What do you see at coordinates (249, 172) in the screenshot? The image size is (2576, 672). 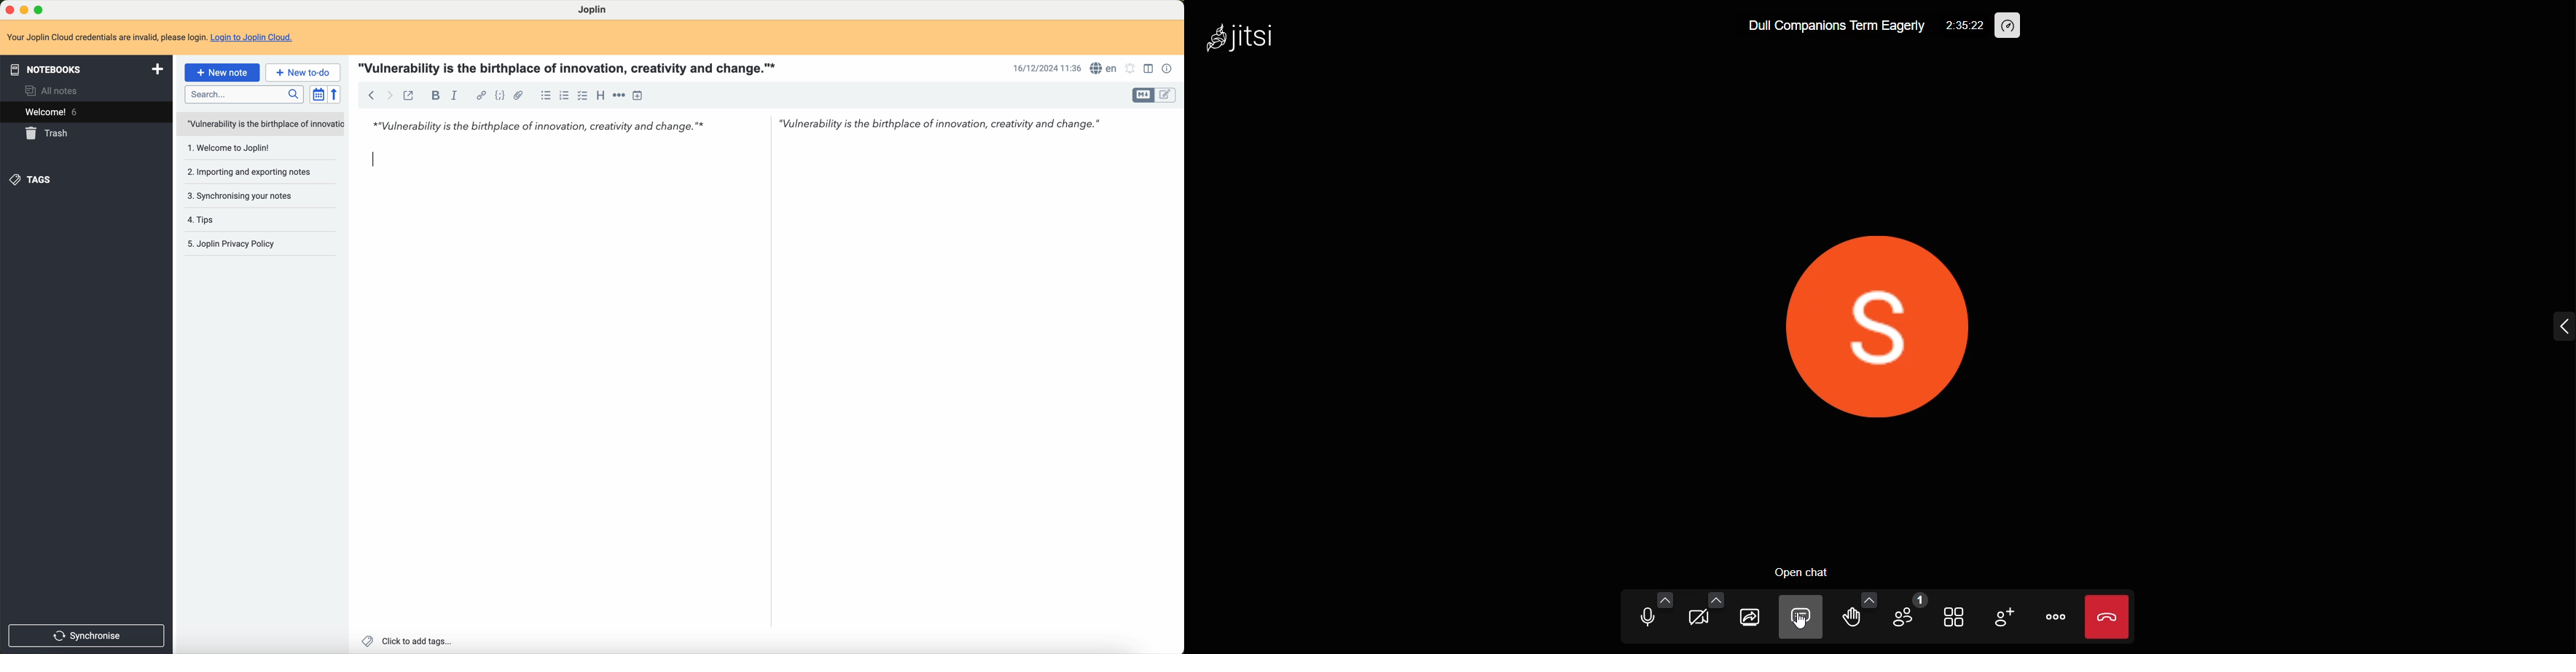 I see `2.importing and exporting notes` at bounding box center [249, 172].